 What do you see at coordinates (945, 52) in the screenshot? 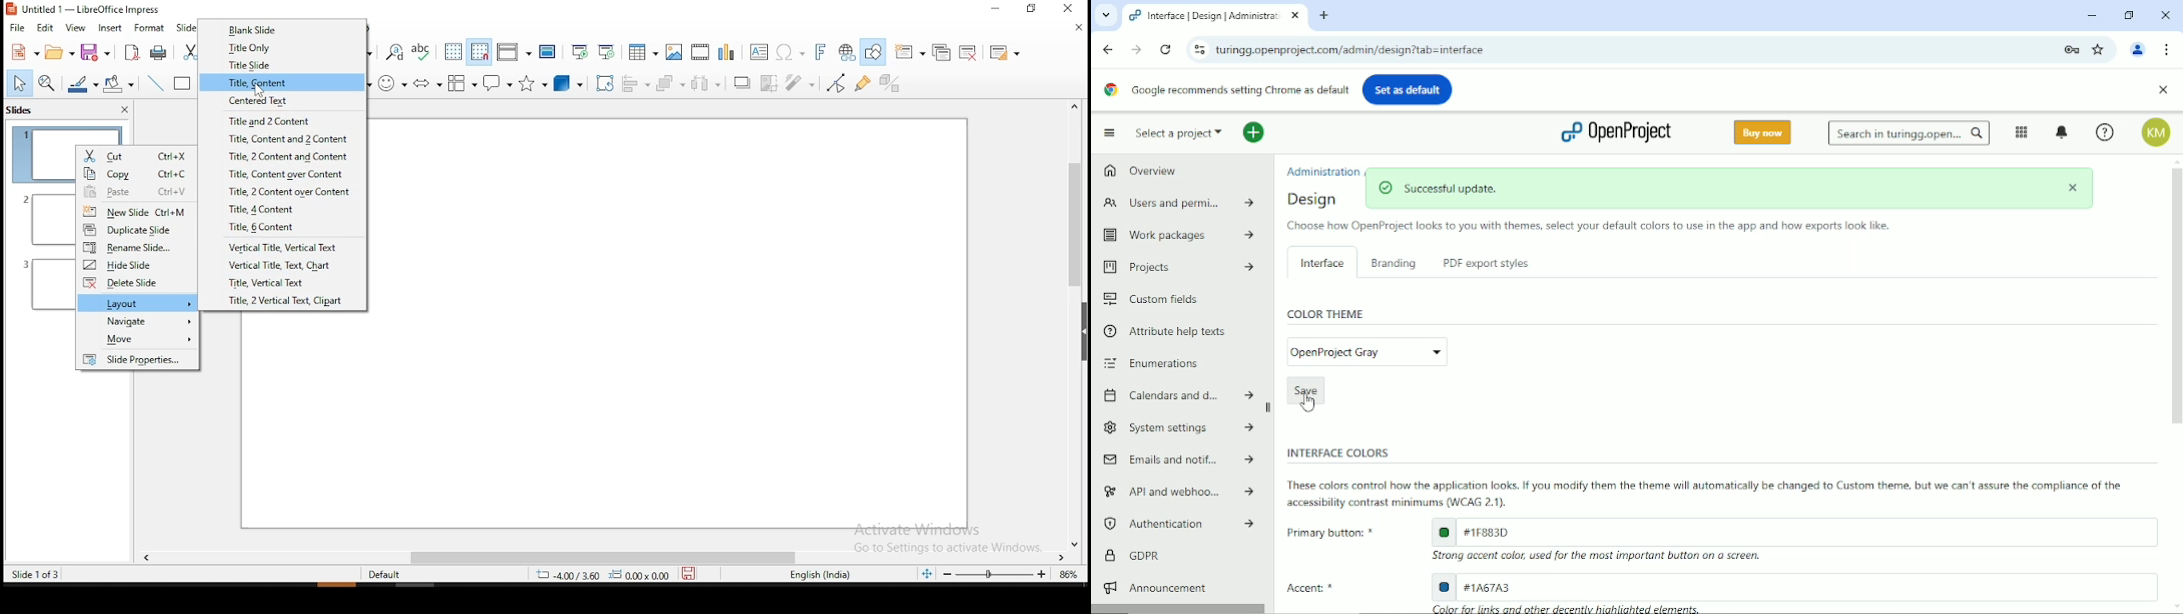
I see `duplicate` at bounding box center [945, 52].